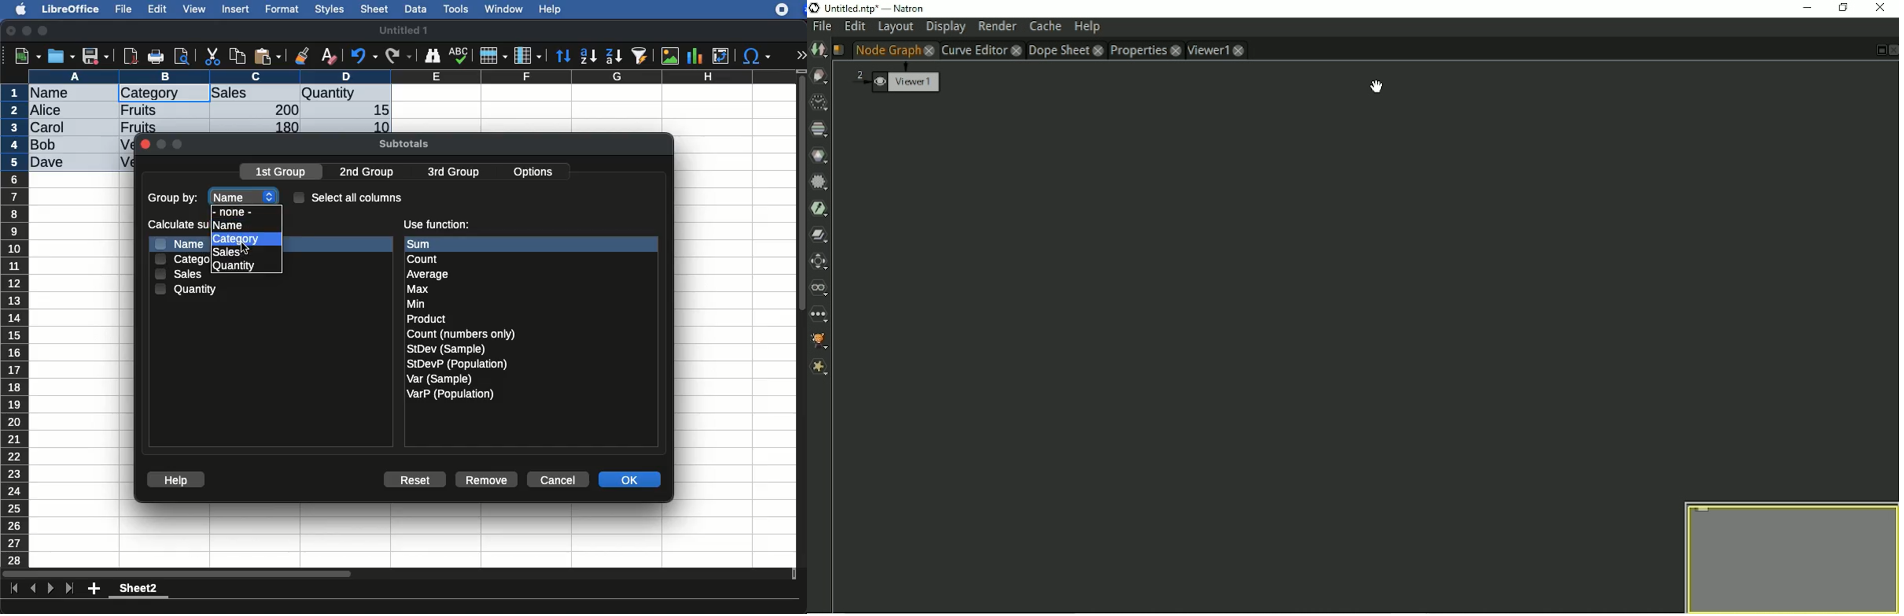 This screenshot has width=1904, height=616. I want to click on Product, so click(426, 320).